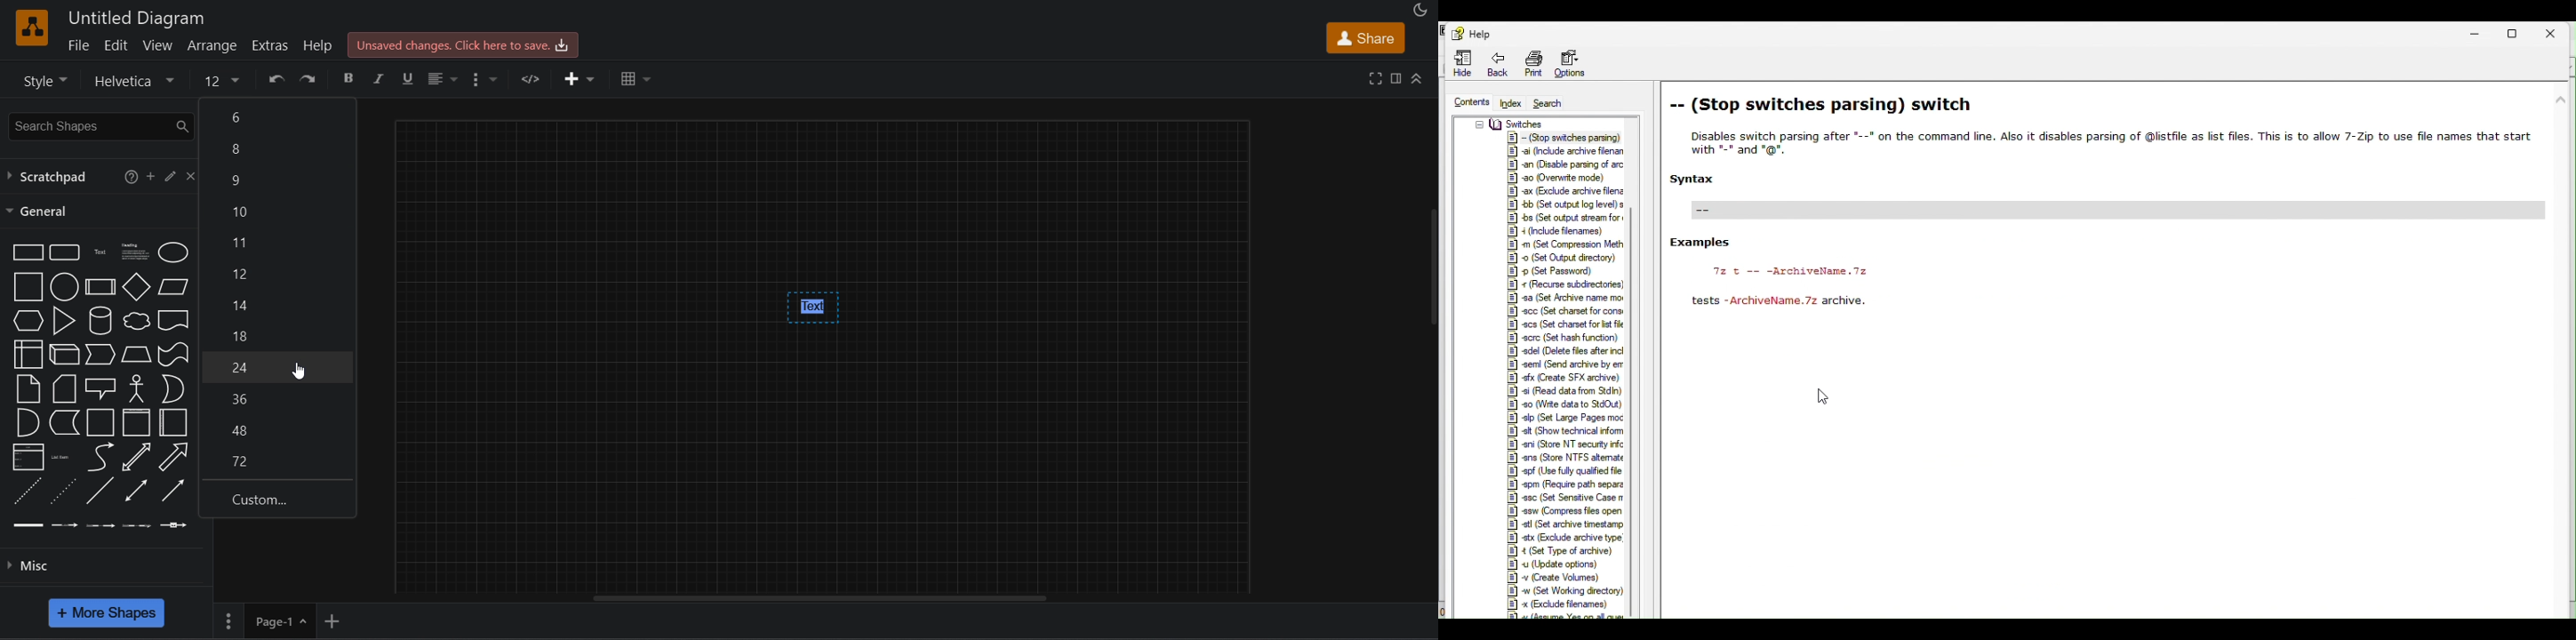  Describe the element at coordinates (223, 79) in the screenshot. I see `font size` at that location.